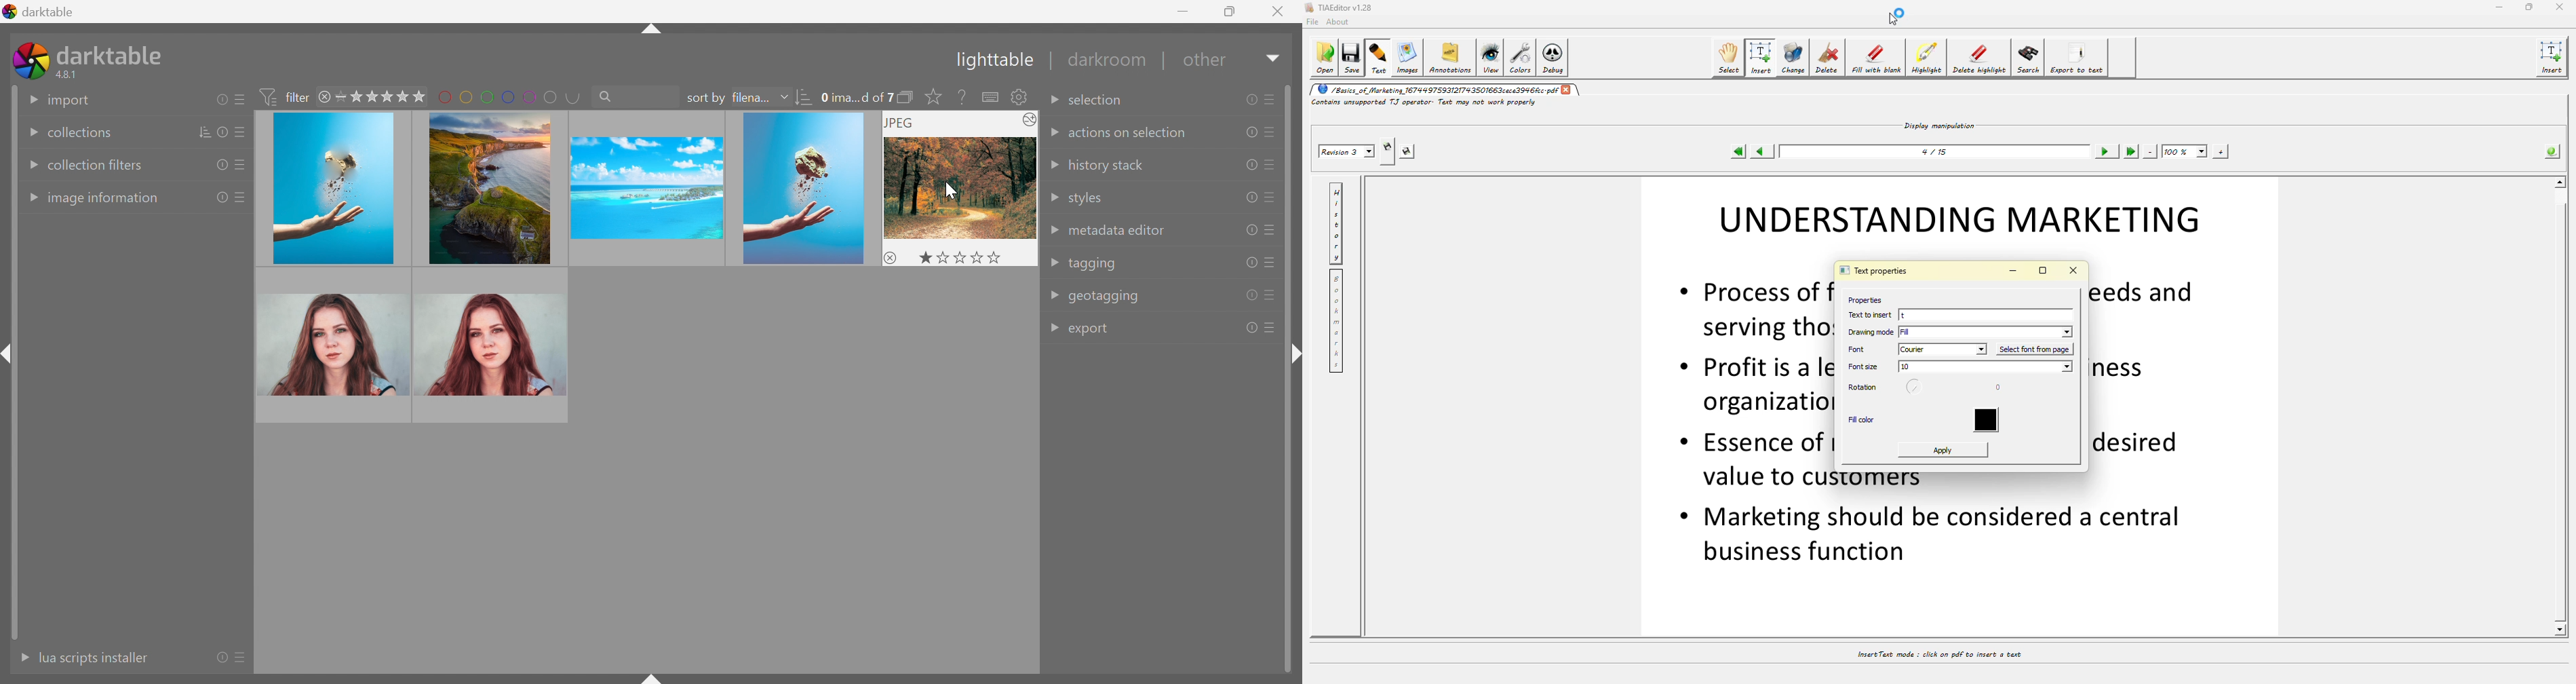 This screenshot has width=2576, height=700. Describe the element at coordinates (1055, 231) in the screenshot. I see `Drop Down` at that location.